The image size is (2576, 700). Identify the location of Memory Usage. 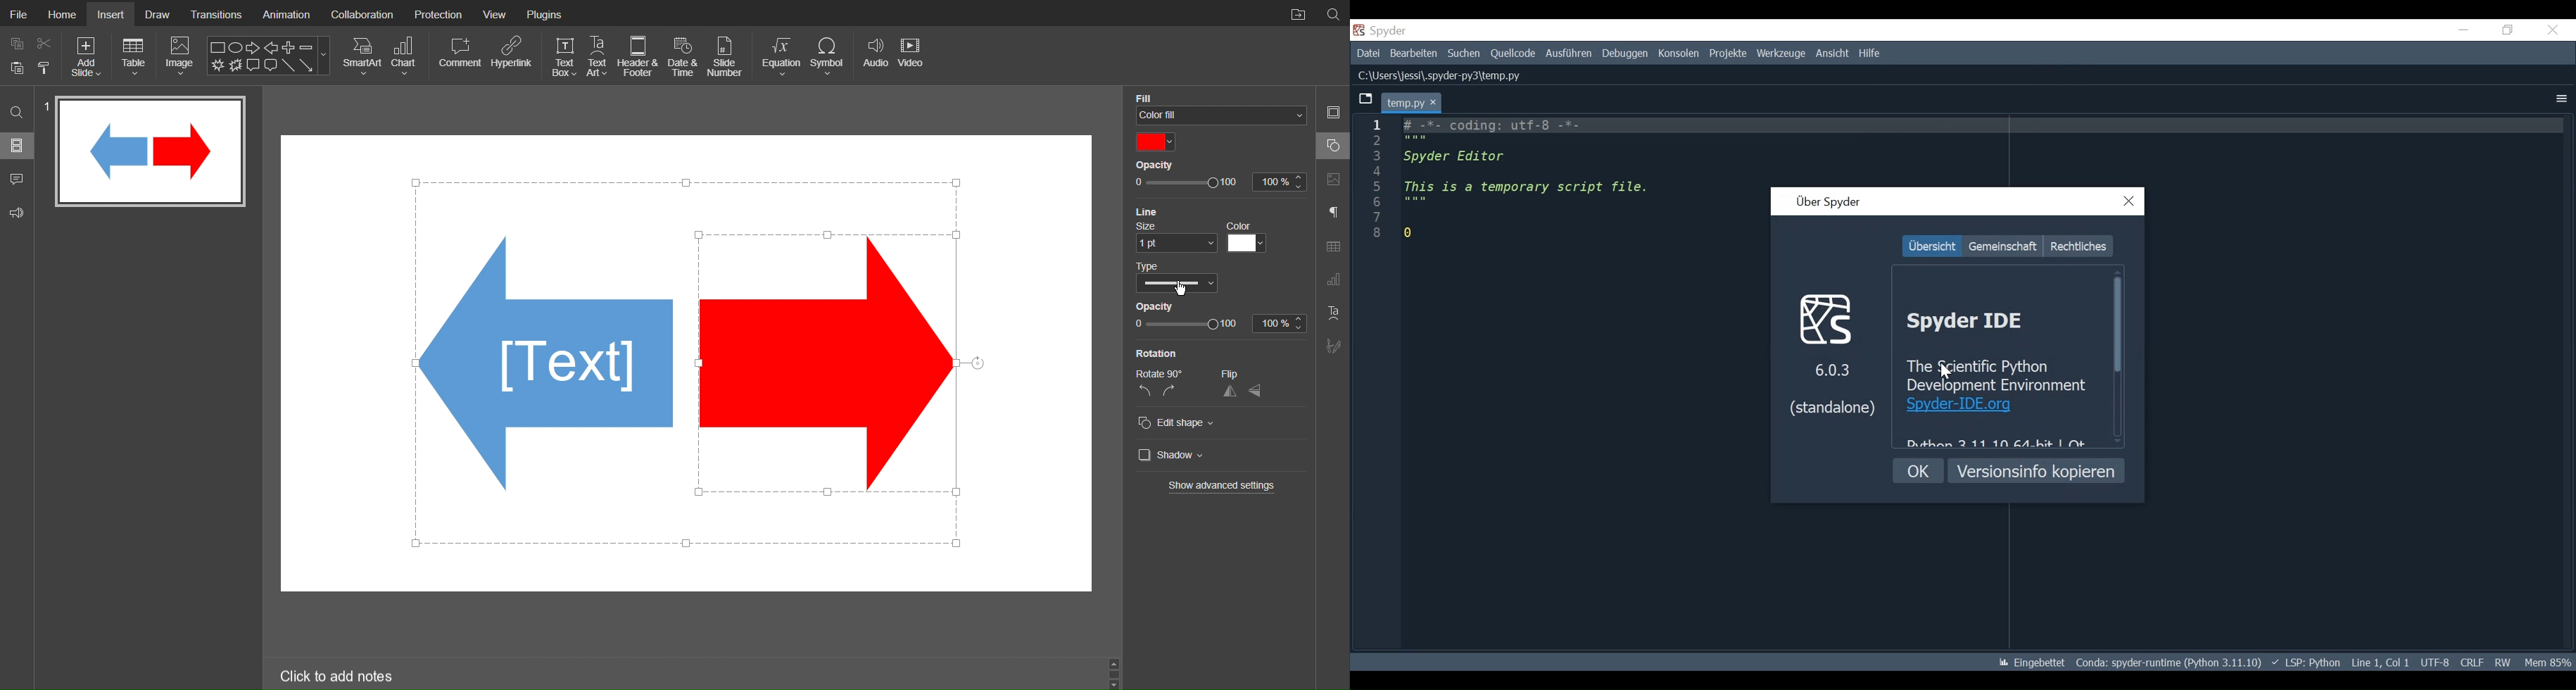
(2549, 662).